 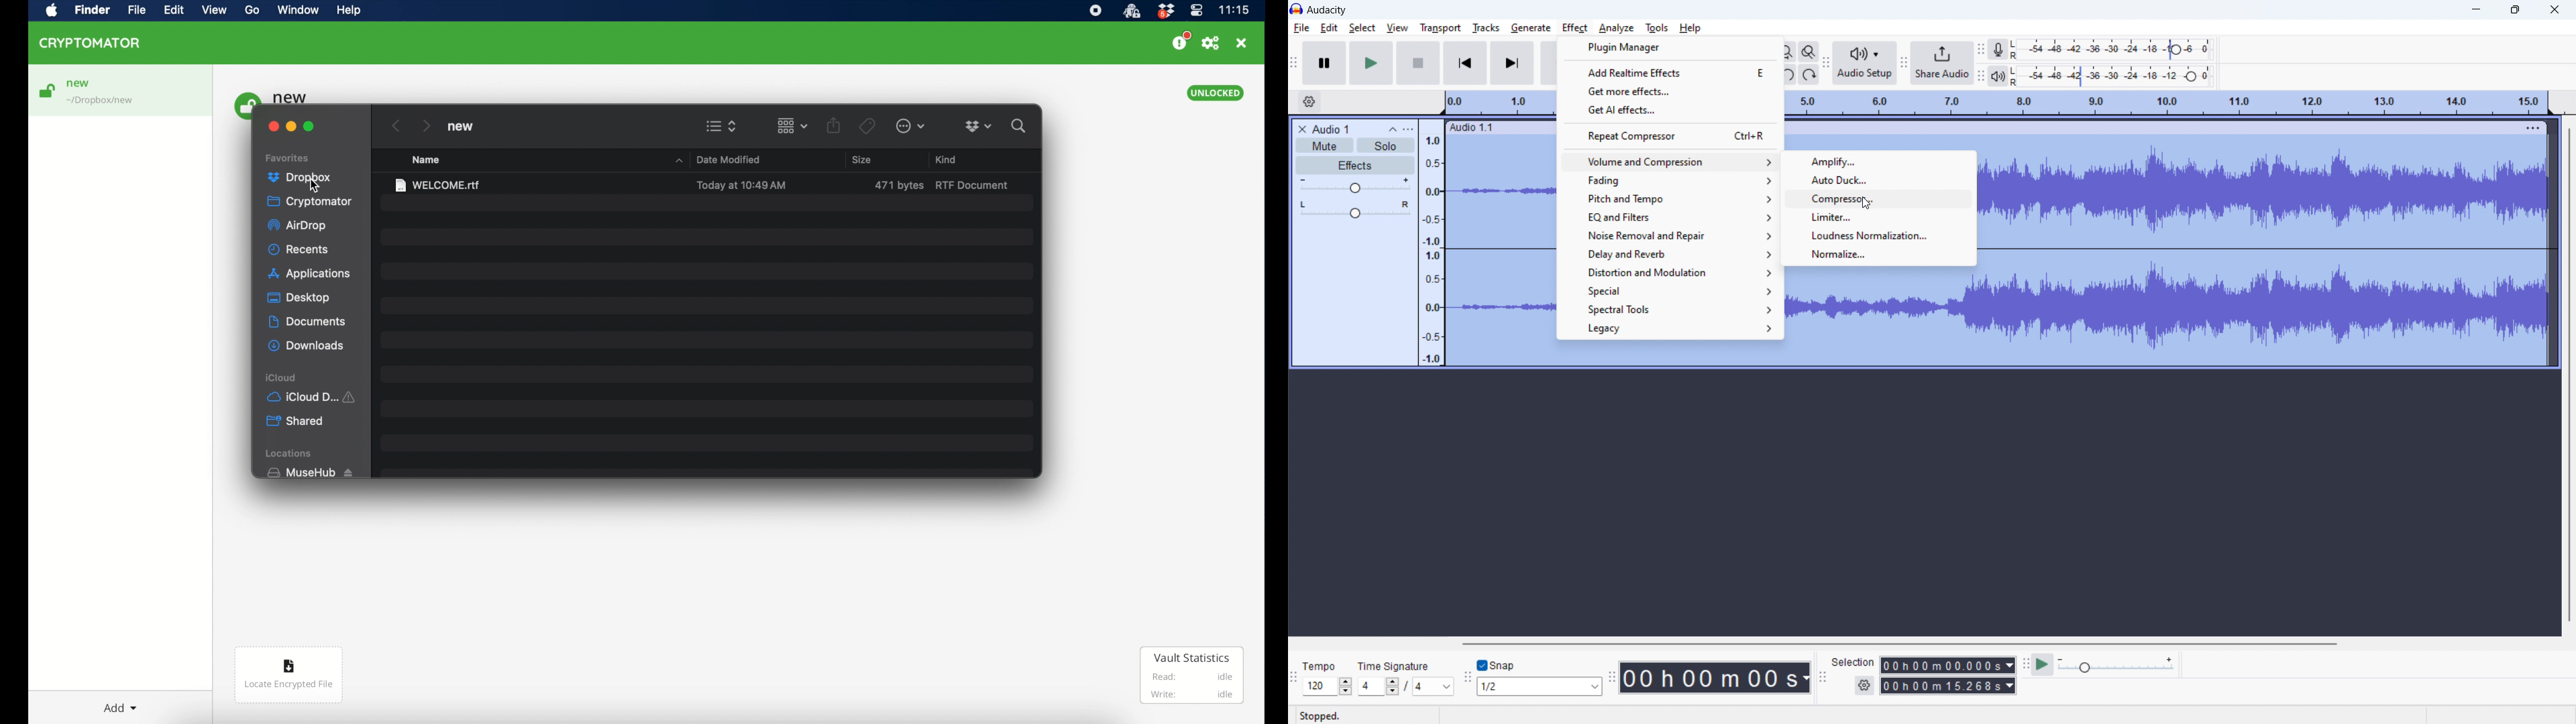 I want to click on Audacity (title), so click(x=1332, y=9).